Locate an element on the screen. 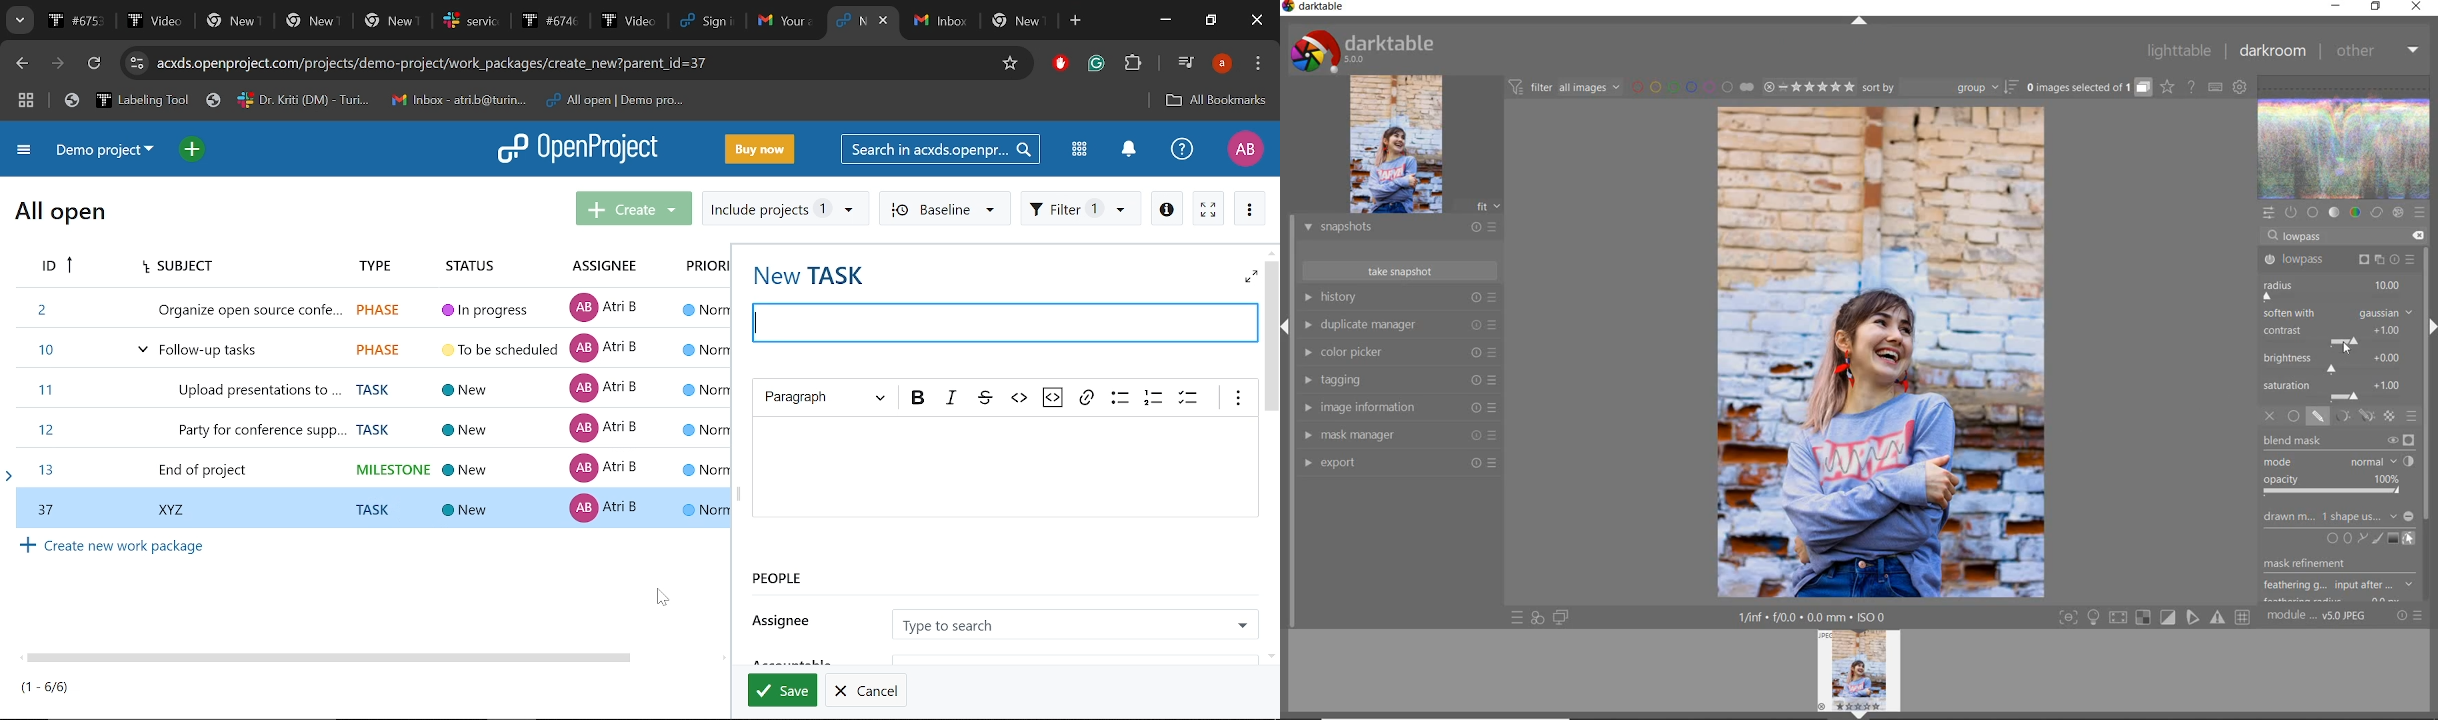  add brush is located at coordinates (2377, 539).